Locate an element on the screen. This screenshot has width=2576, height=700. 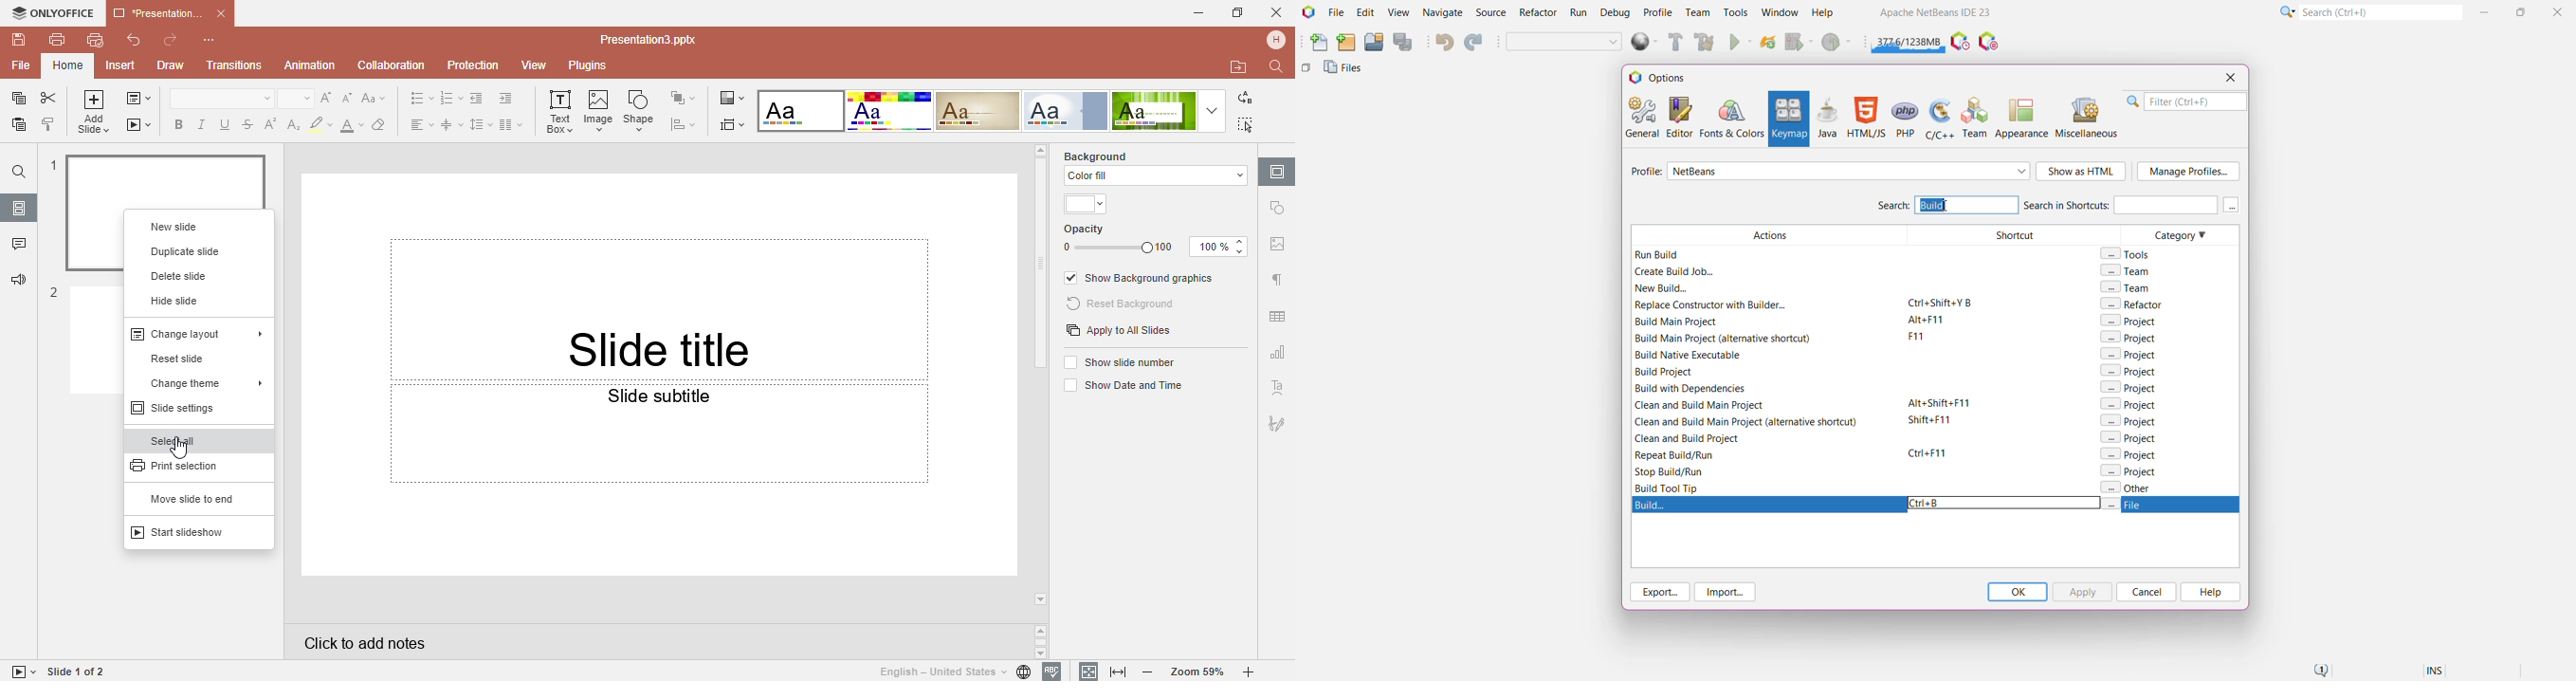
Collabration is located at coordinates (392, 66).